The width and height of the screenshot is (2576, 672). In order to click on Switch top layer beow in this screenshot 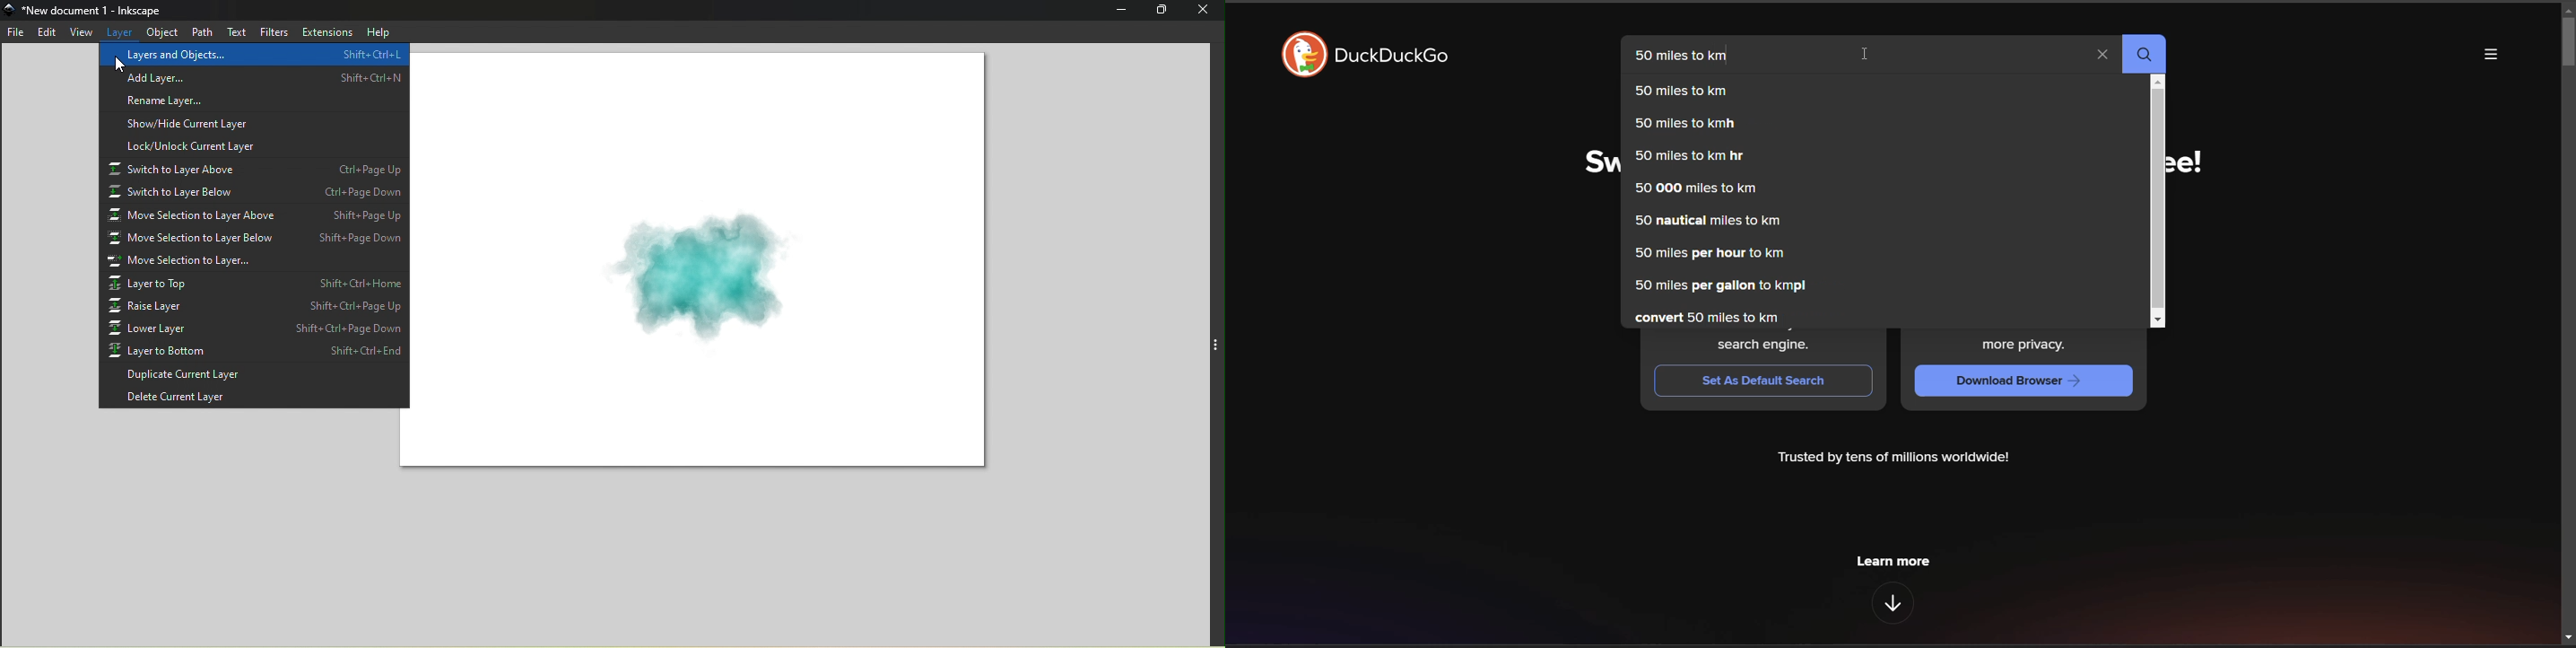, I will do `click(254, 193)`.